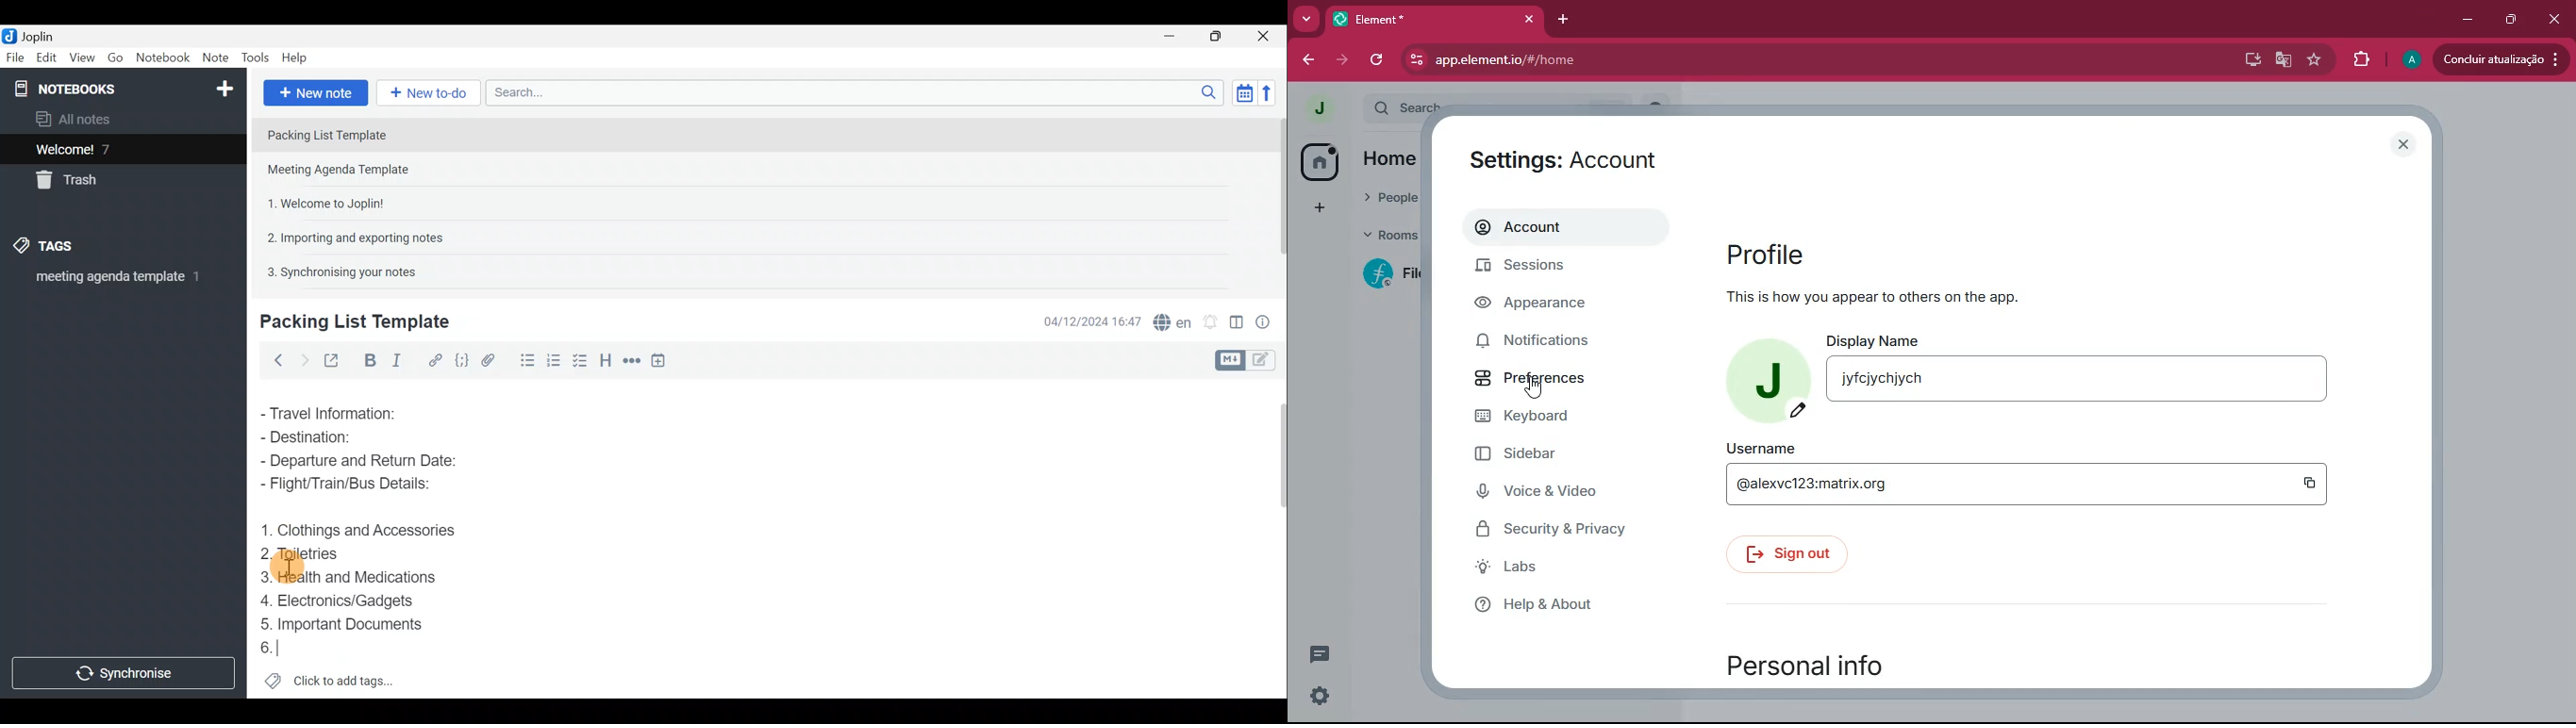 The image size is (2576, 728). I want to click on account, so click(1558, 227).